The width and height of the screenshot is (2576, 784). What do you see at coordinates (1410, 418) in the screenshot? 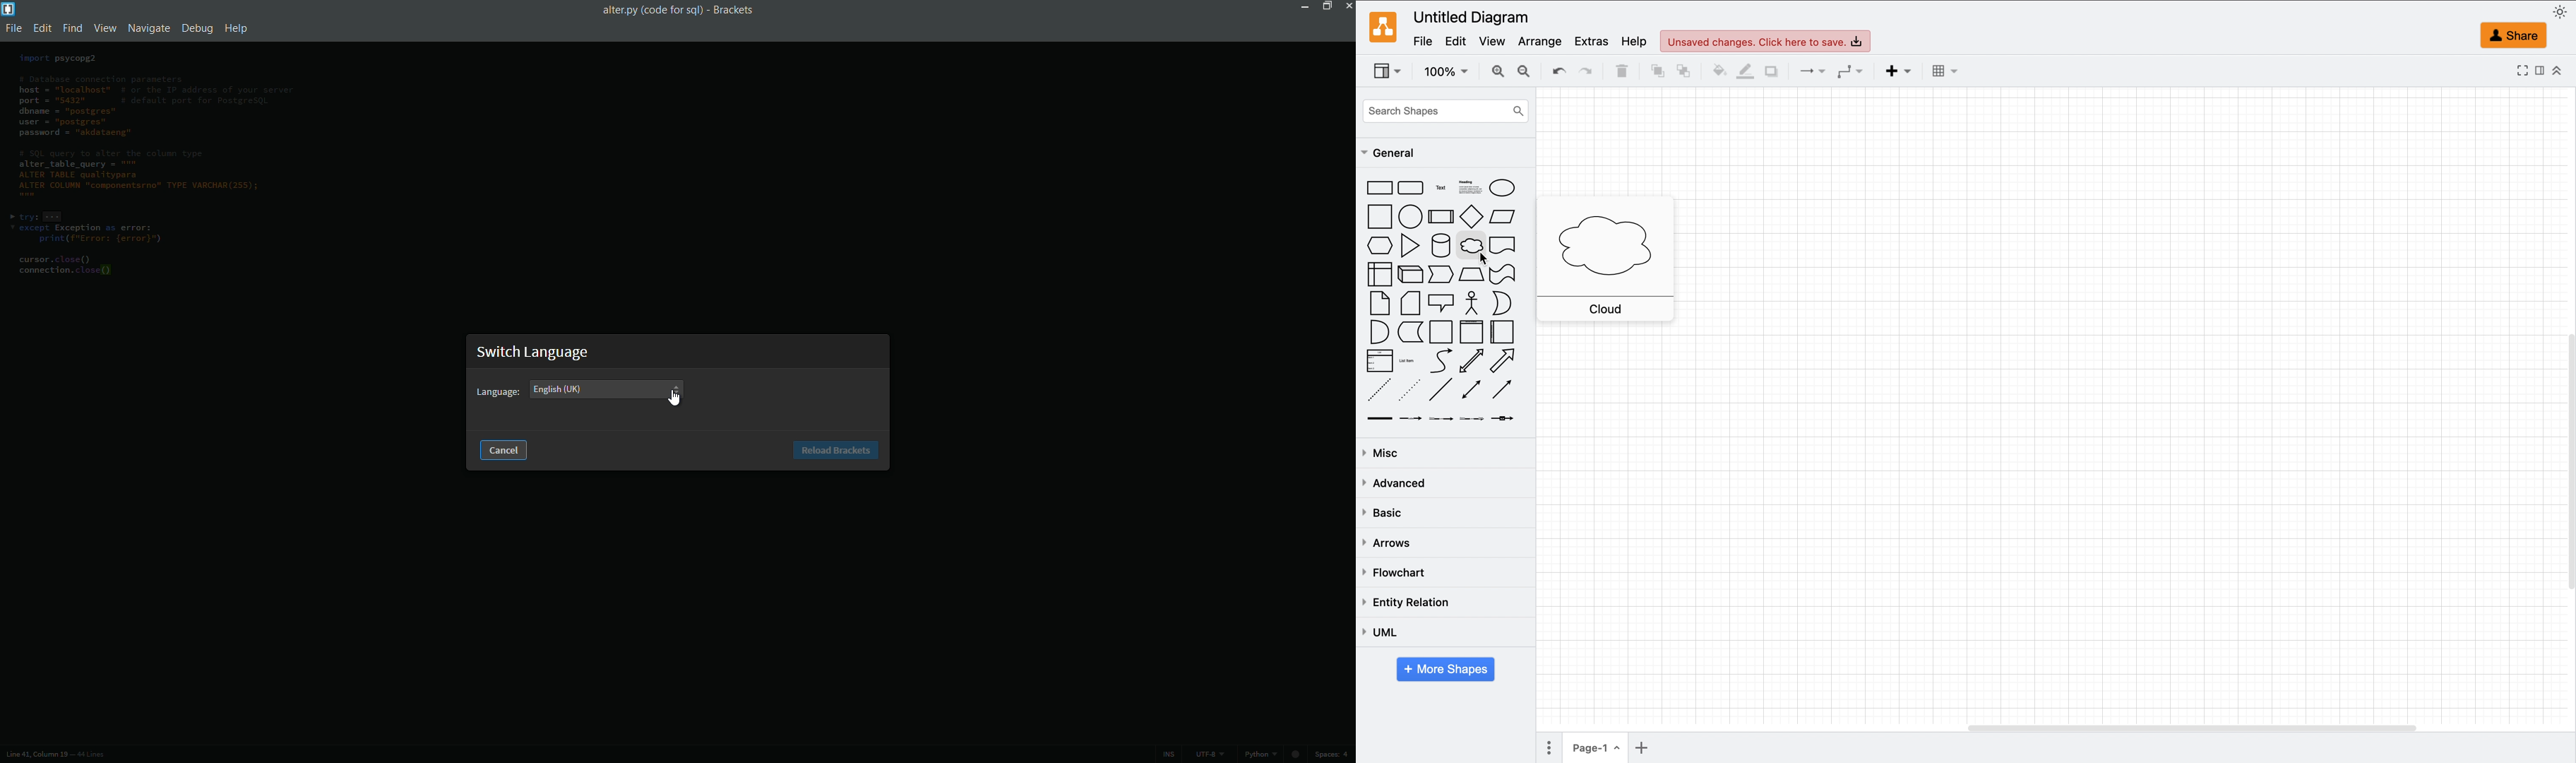
I see `connector with one lable` at bounding box center [1410, 418].